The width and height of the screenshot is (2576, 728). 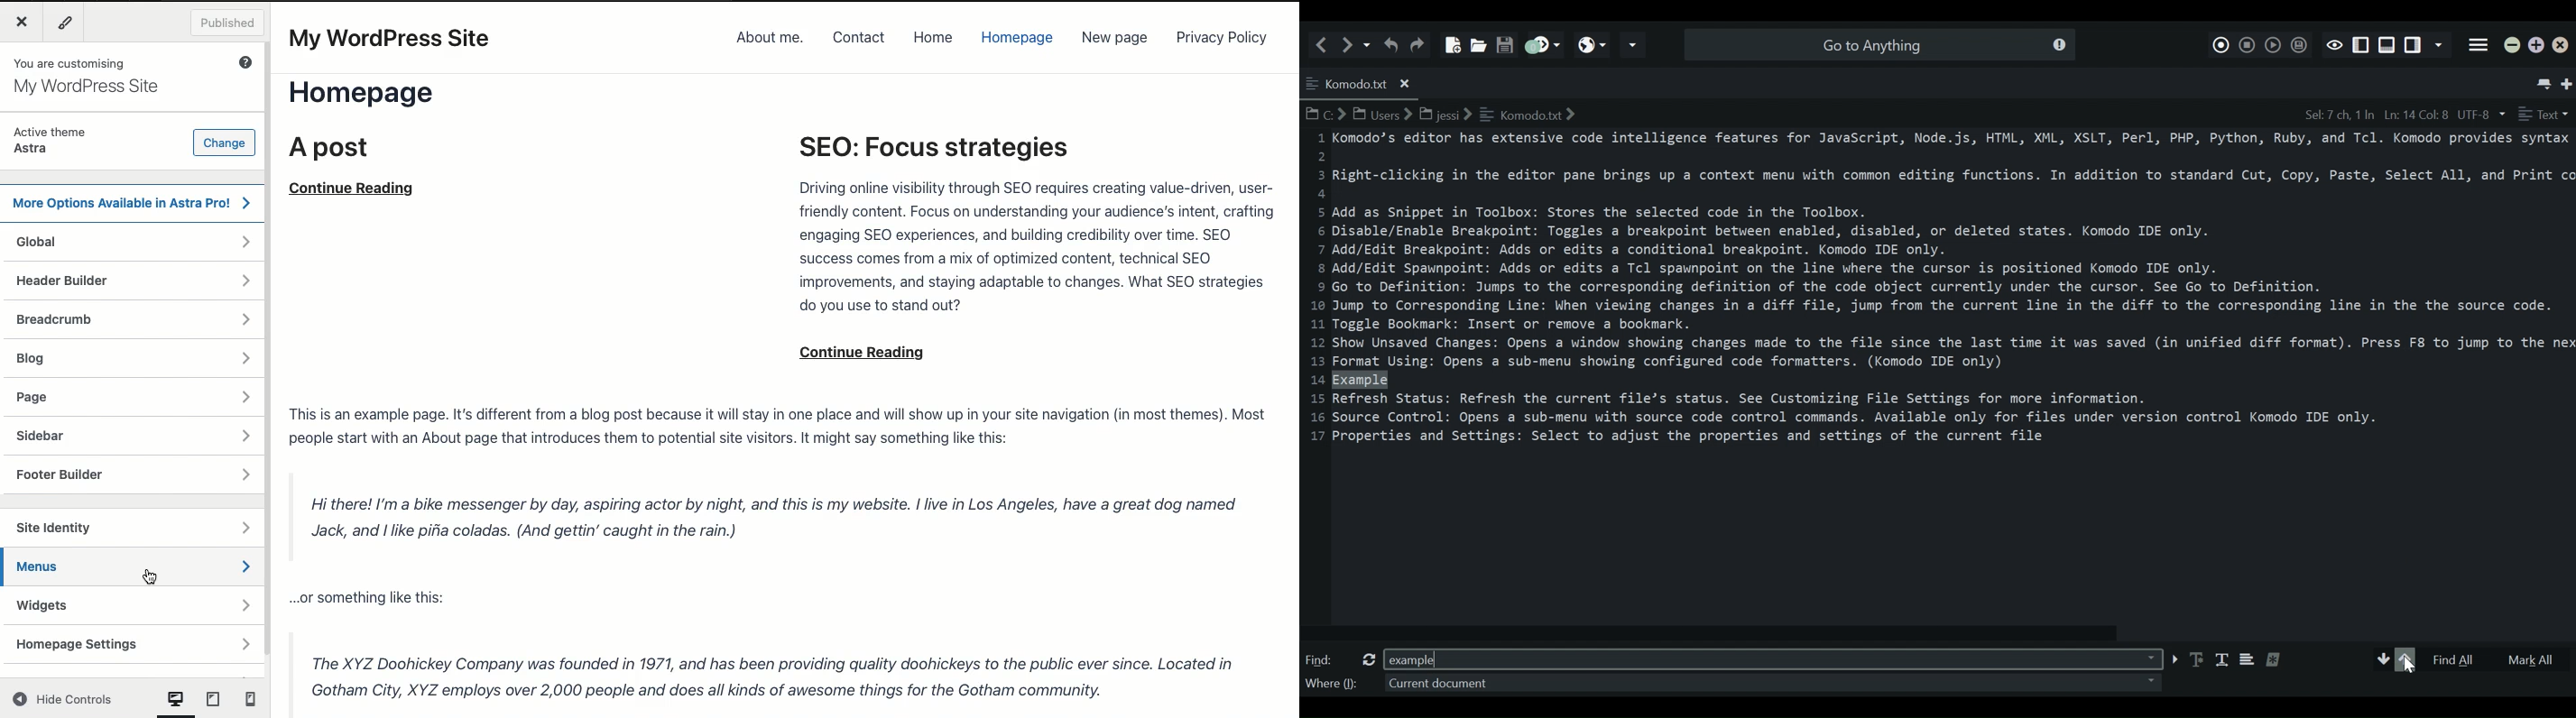 What do you see at coordinates (933, 39) in the screenshot?
I see `Home` at bounding box center [933, 39].